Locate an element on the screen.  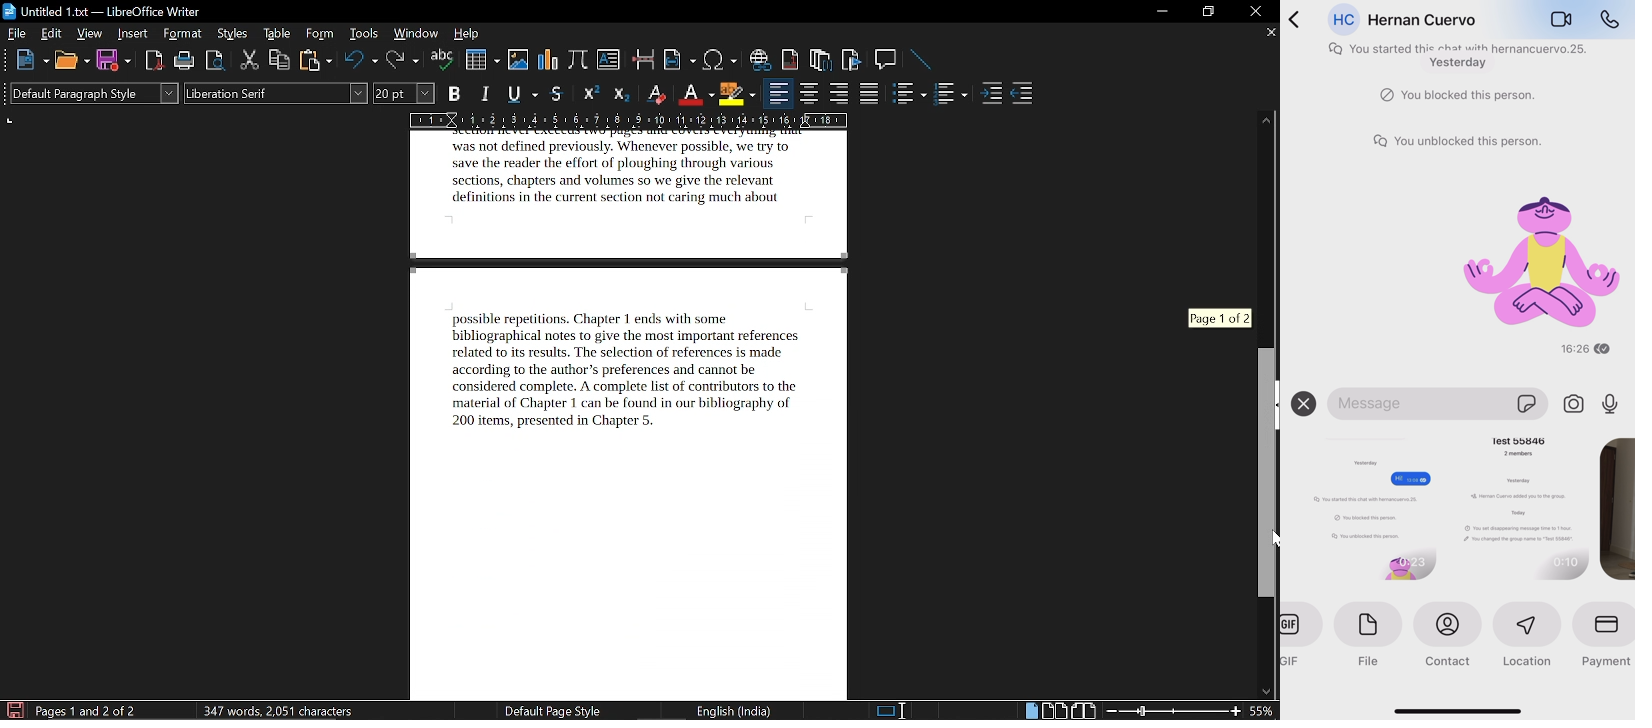
page 1of 2 is located at coordinates (1225, 316).